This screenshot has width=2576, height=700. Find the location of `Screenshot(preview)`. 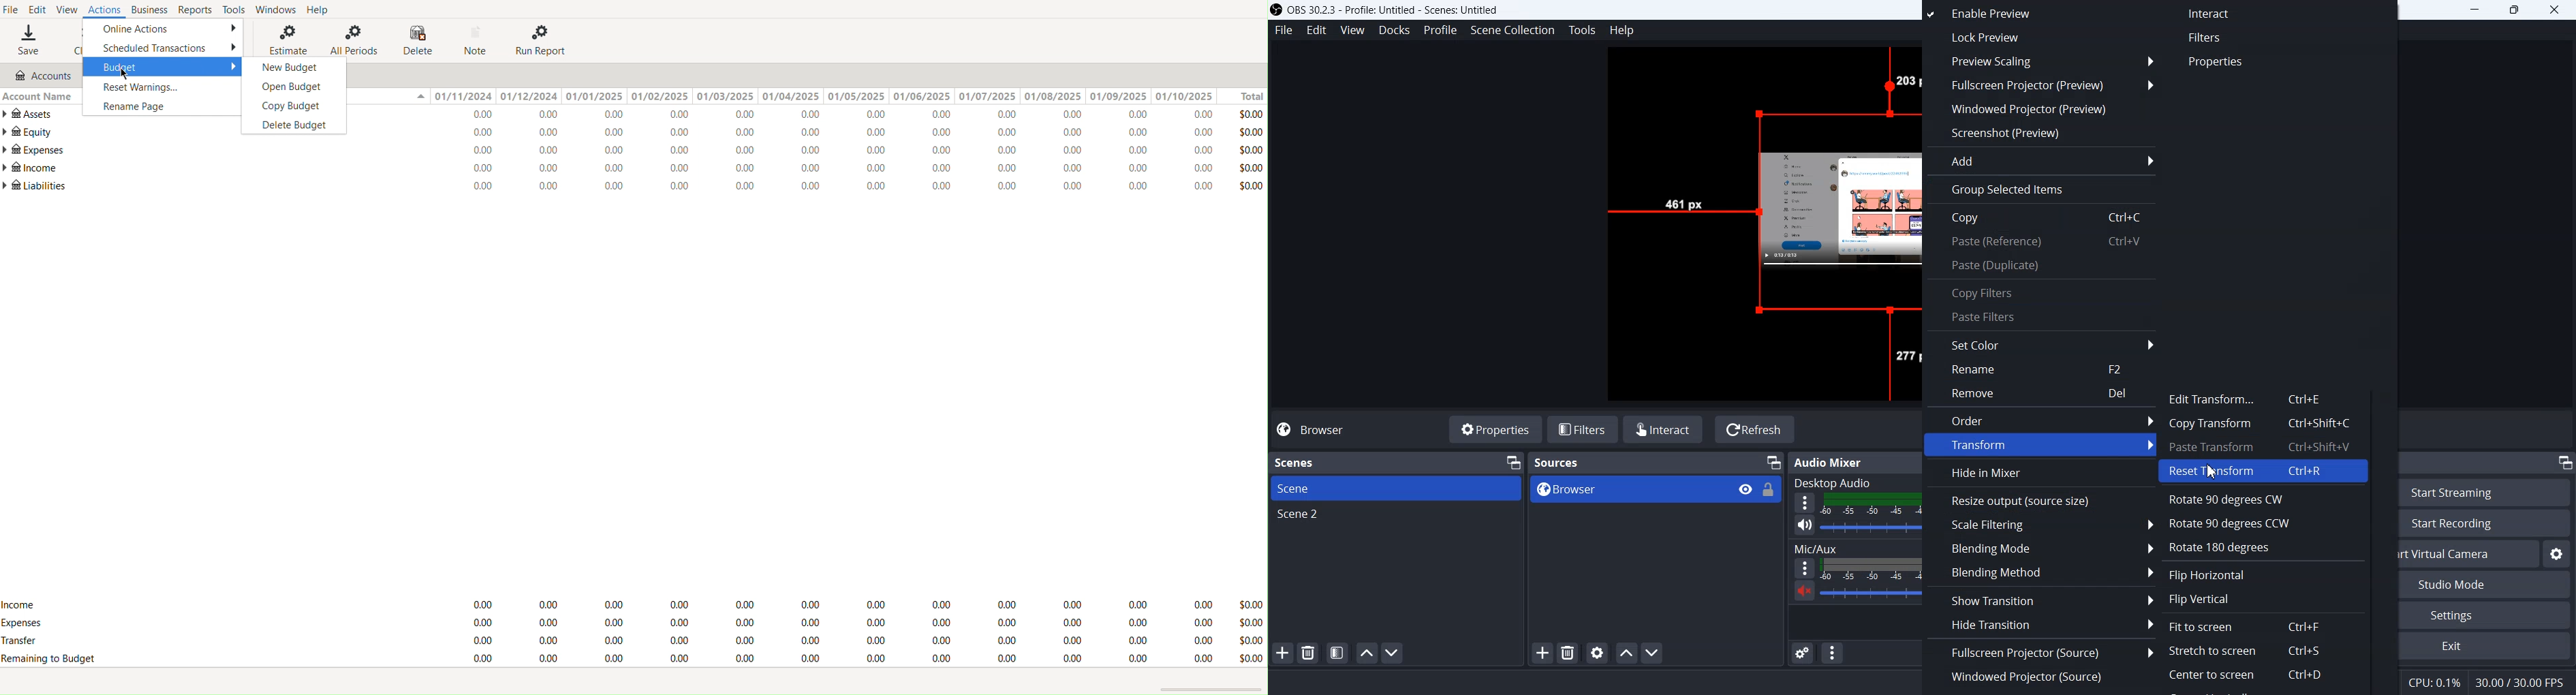

Screenshot(preview) is located at coordinates (2042, 134).